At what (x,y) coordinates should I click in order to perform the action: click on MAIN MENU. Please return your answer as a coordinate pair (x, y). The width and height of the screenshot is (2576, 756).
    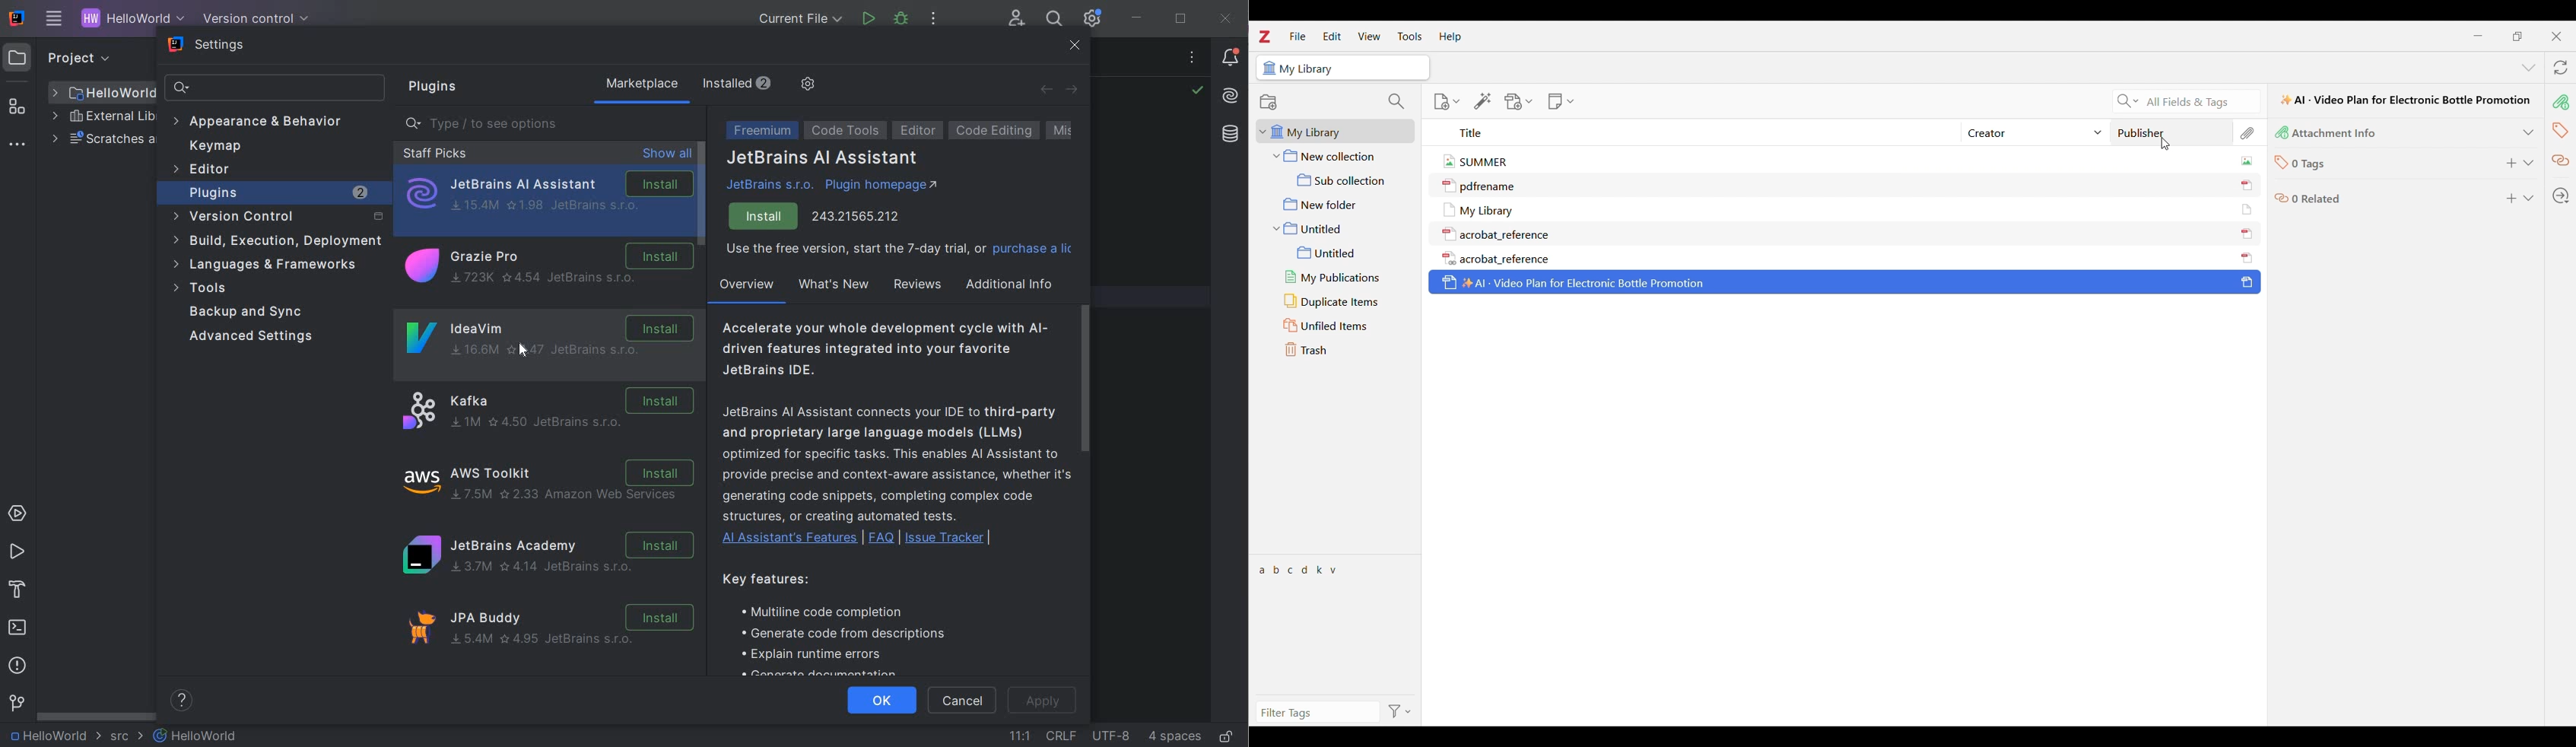
    Looking at the image, I should click on (50, 20).